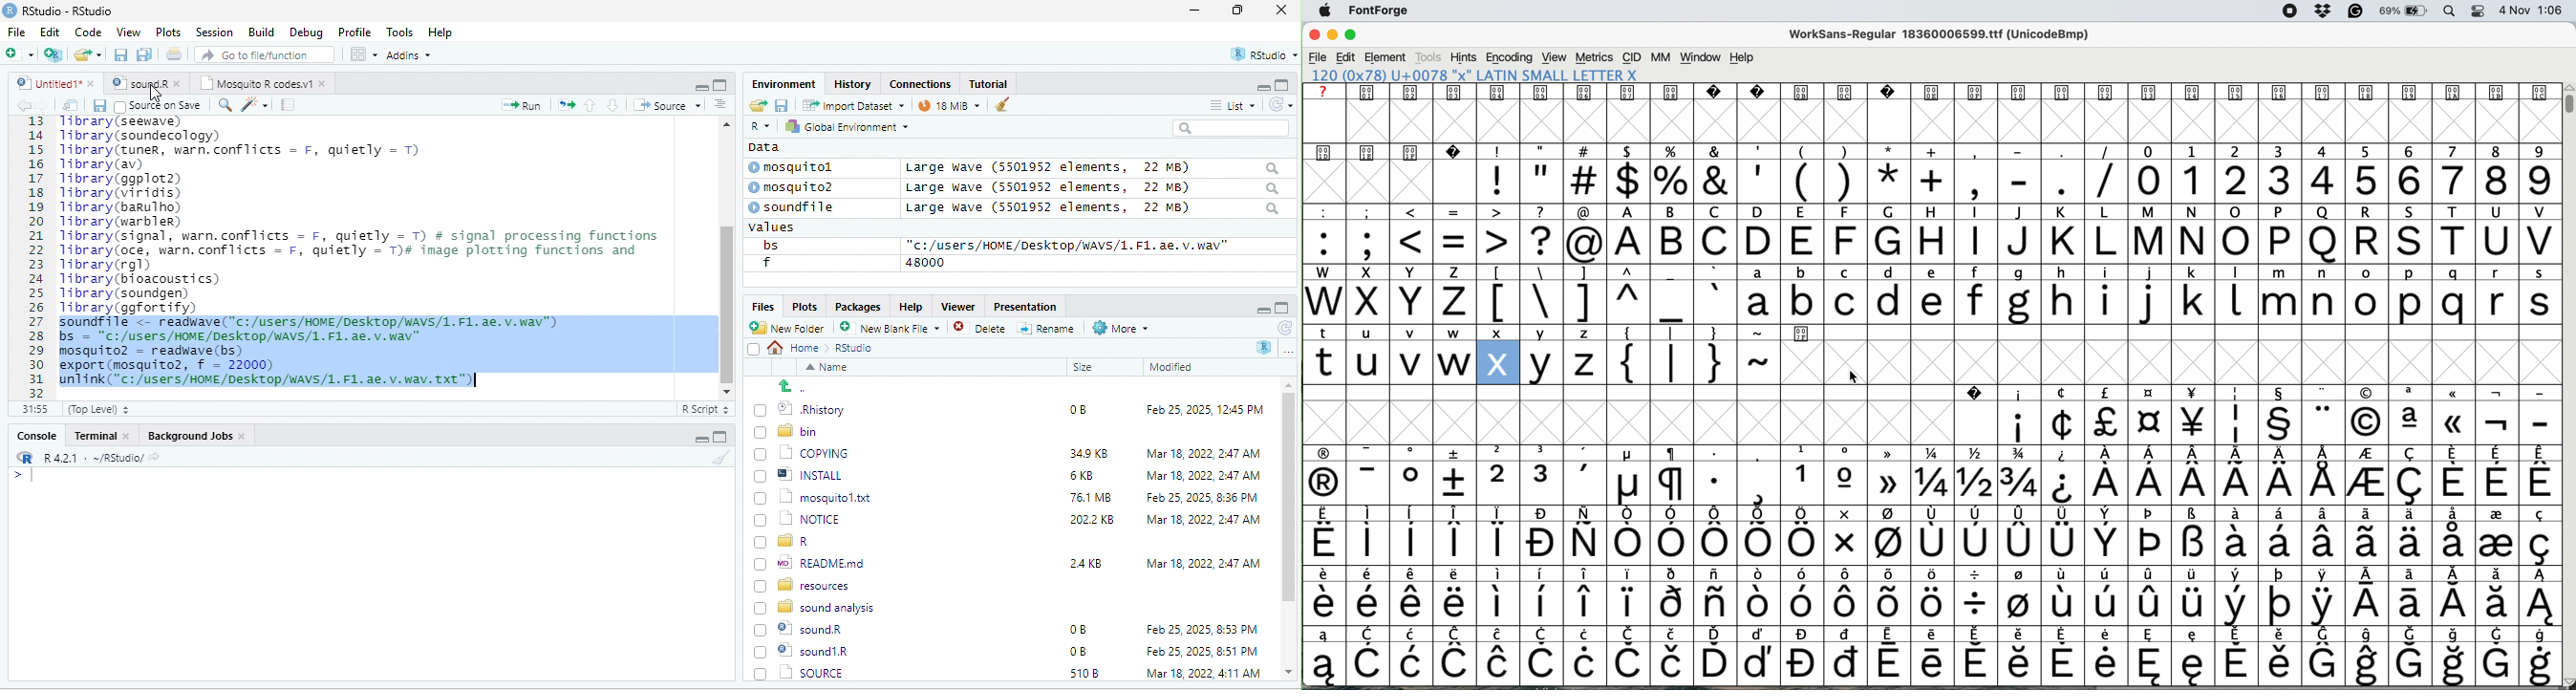 The width and height of the screenshot is (2576, 700). I want to click on special characters, so click(1602, 302).